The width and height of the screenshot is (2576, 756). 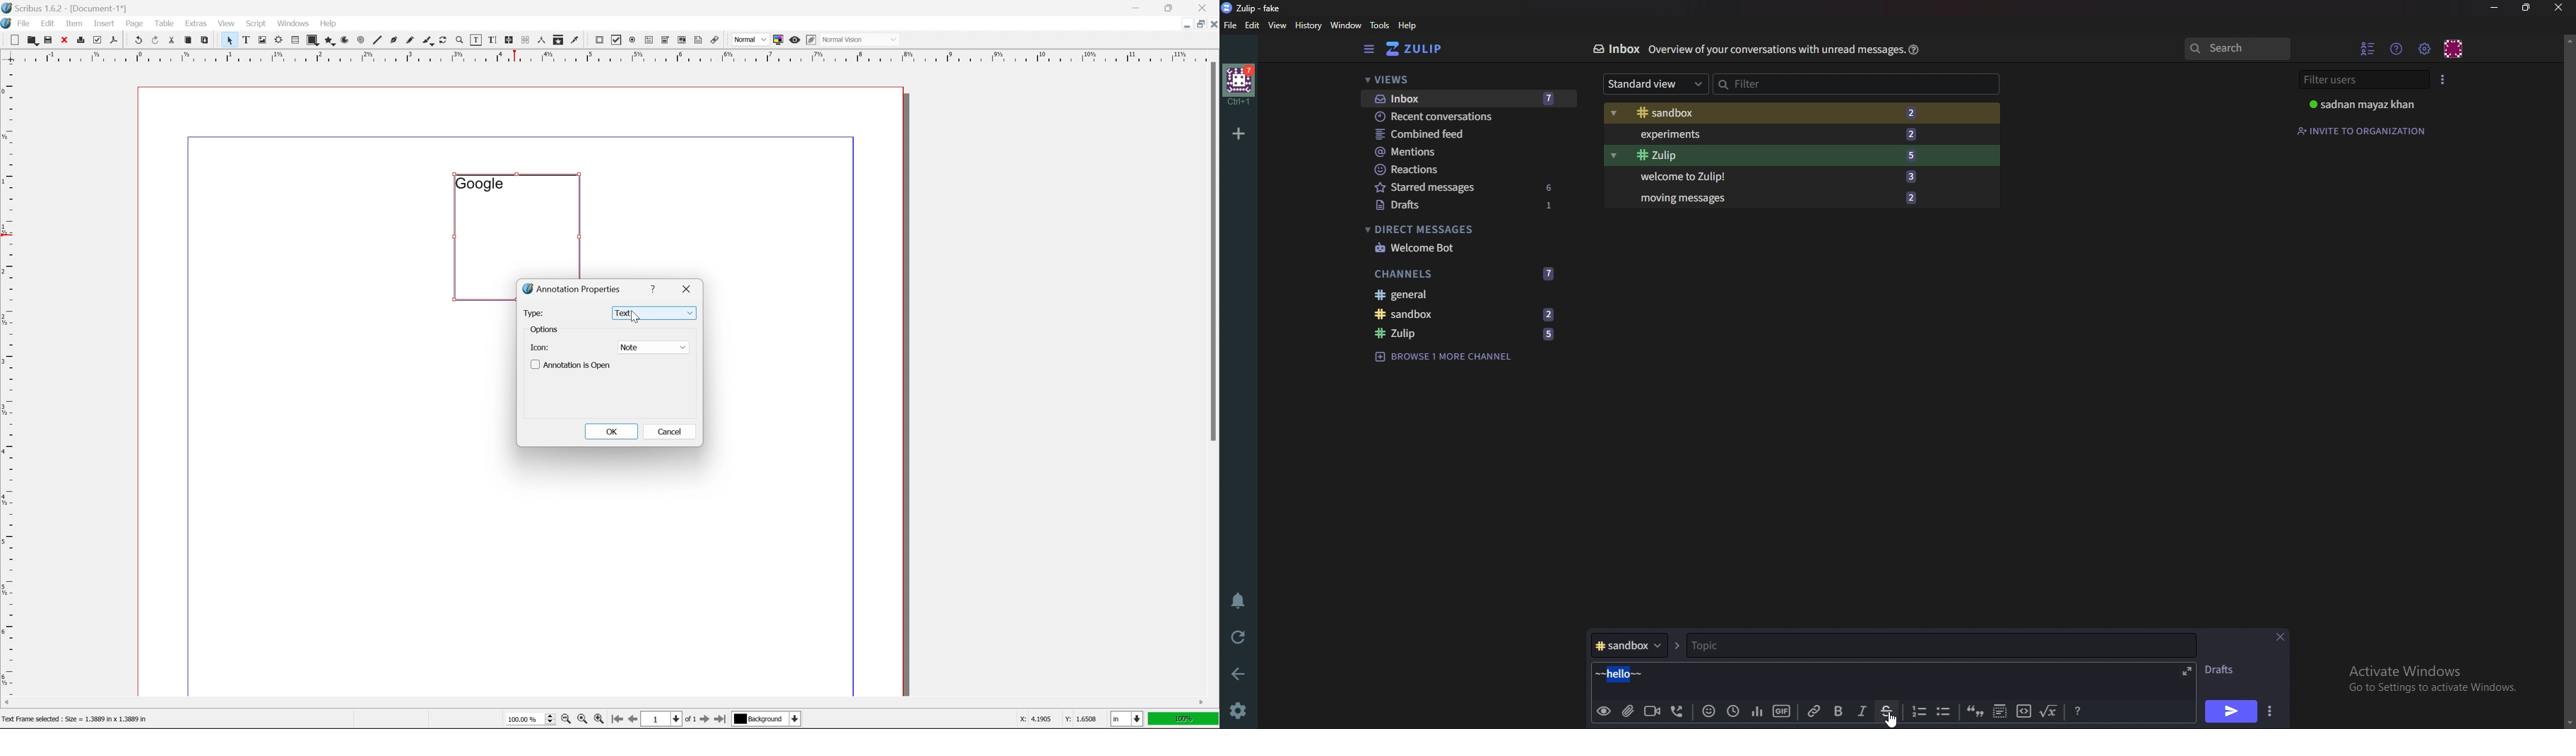 I want to click on pdf checkbox, so click(x=614, y=41).